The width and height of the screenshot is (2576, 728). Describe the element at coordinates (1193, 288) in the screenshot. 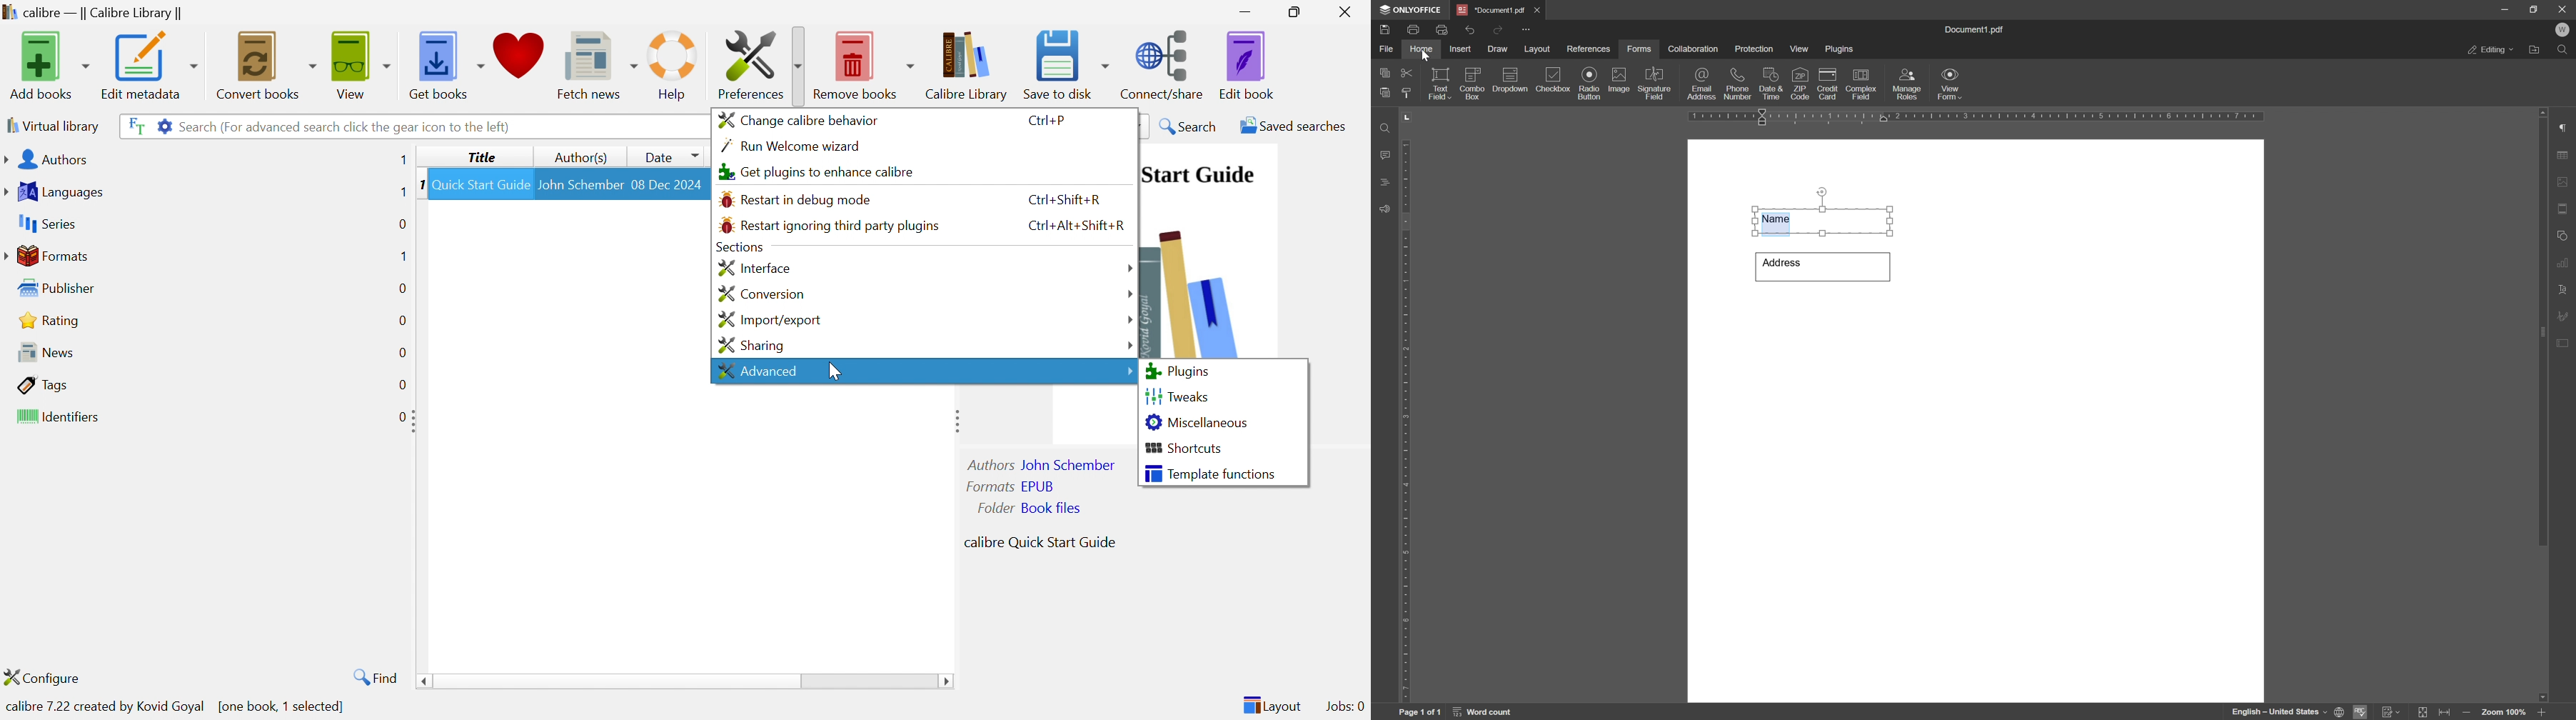

I see `Image` at that location.